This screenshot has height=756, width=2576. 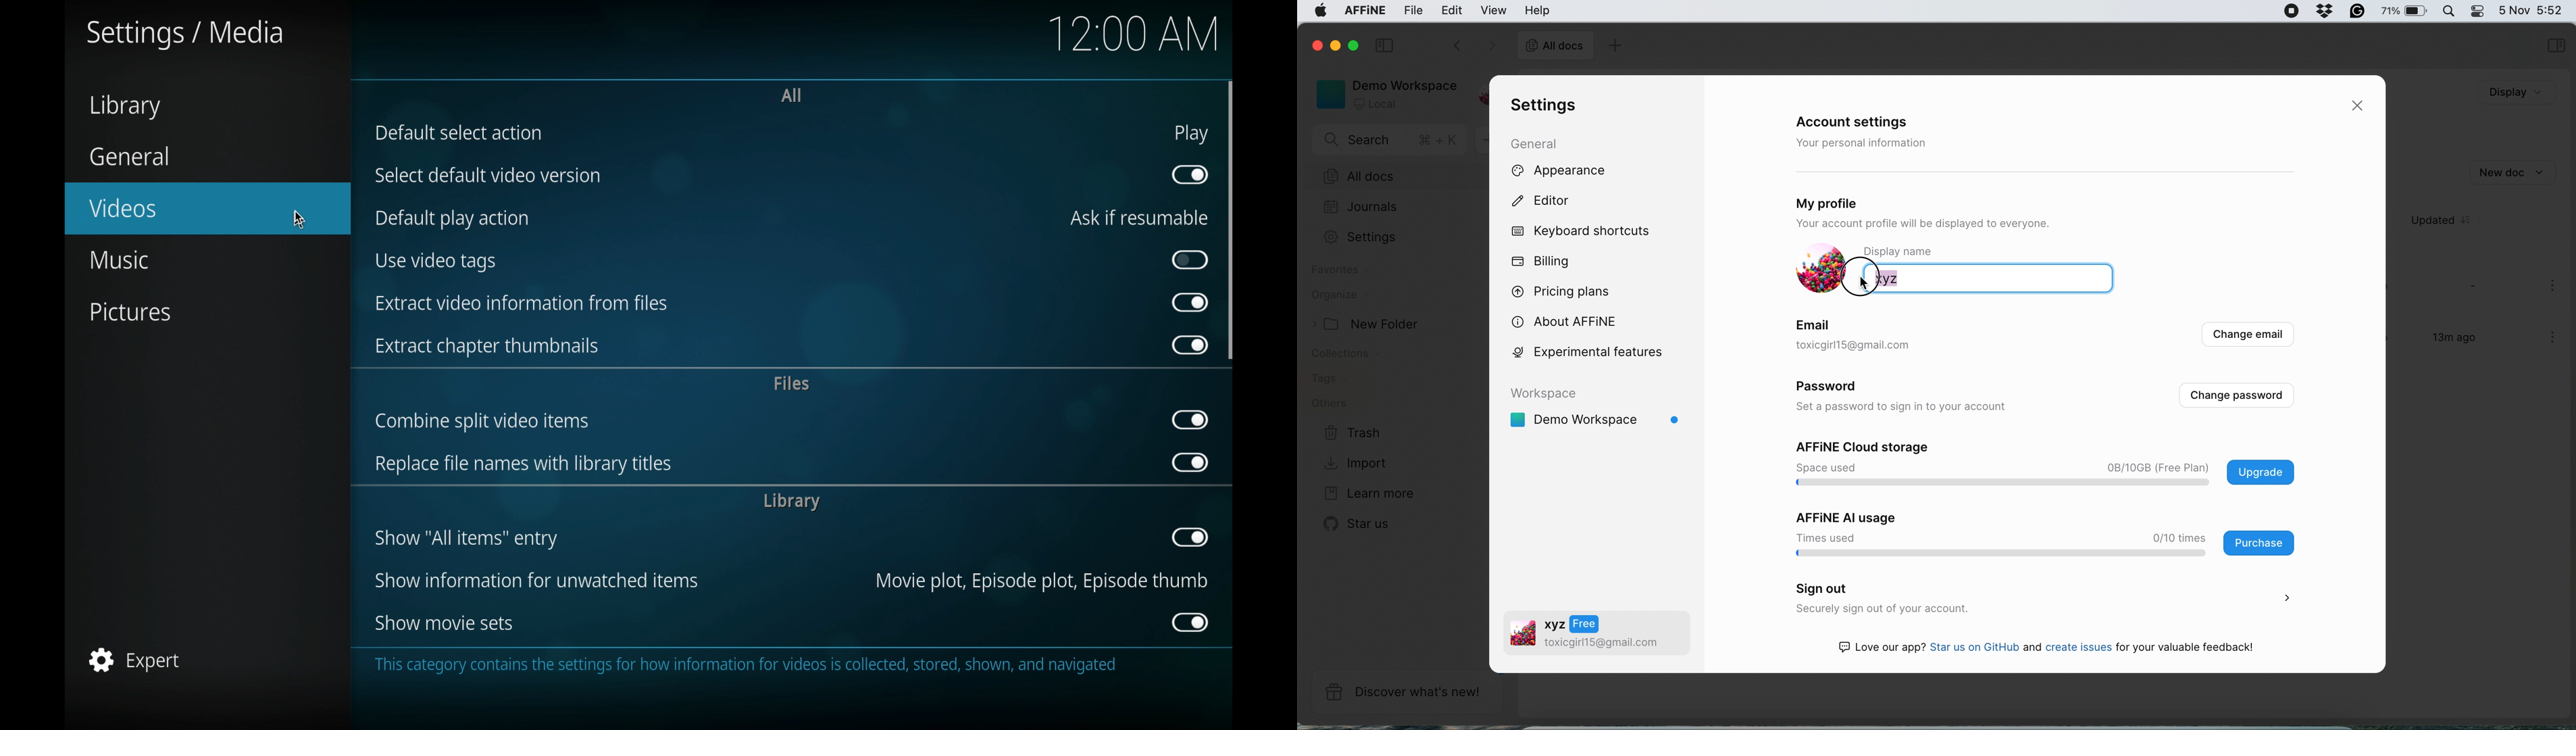 I want to click on library, so click(x=791, y=502).